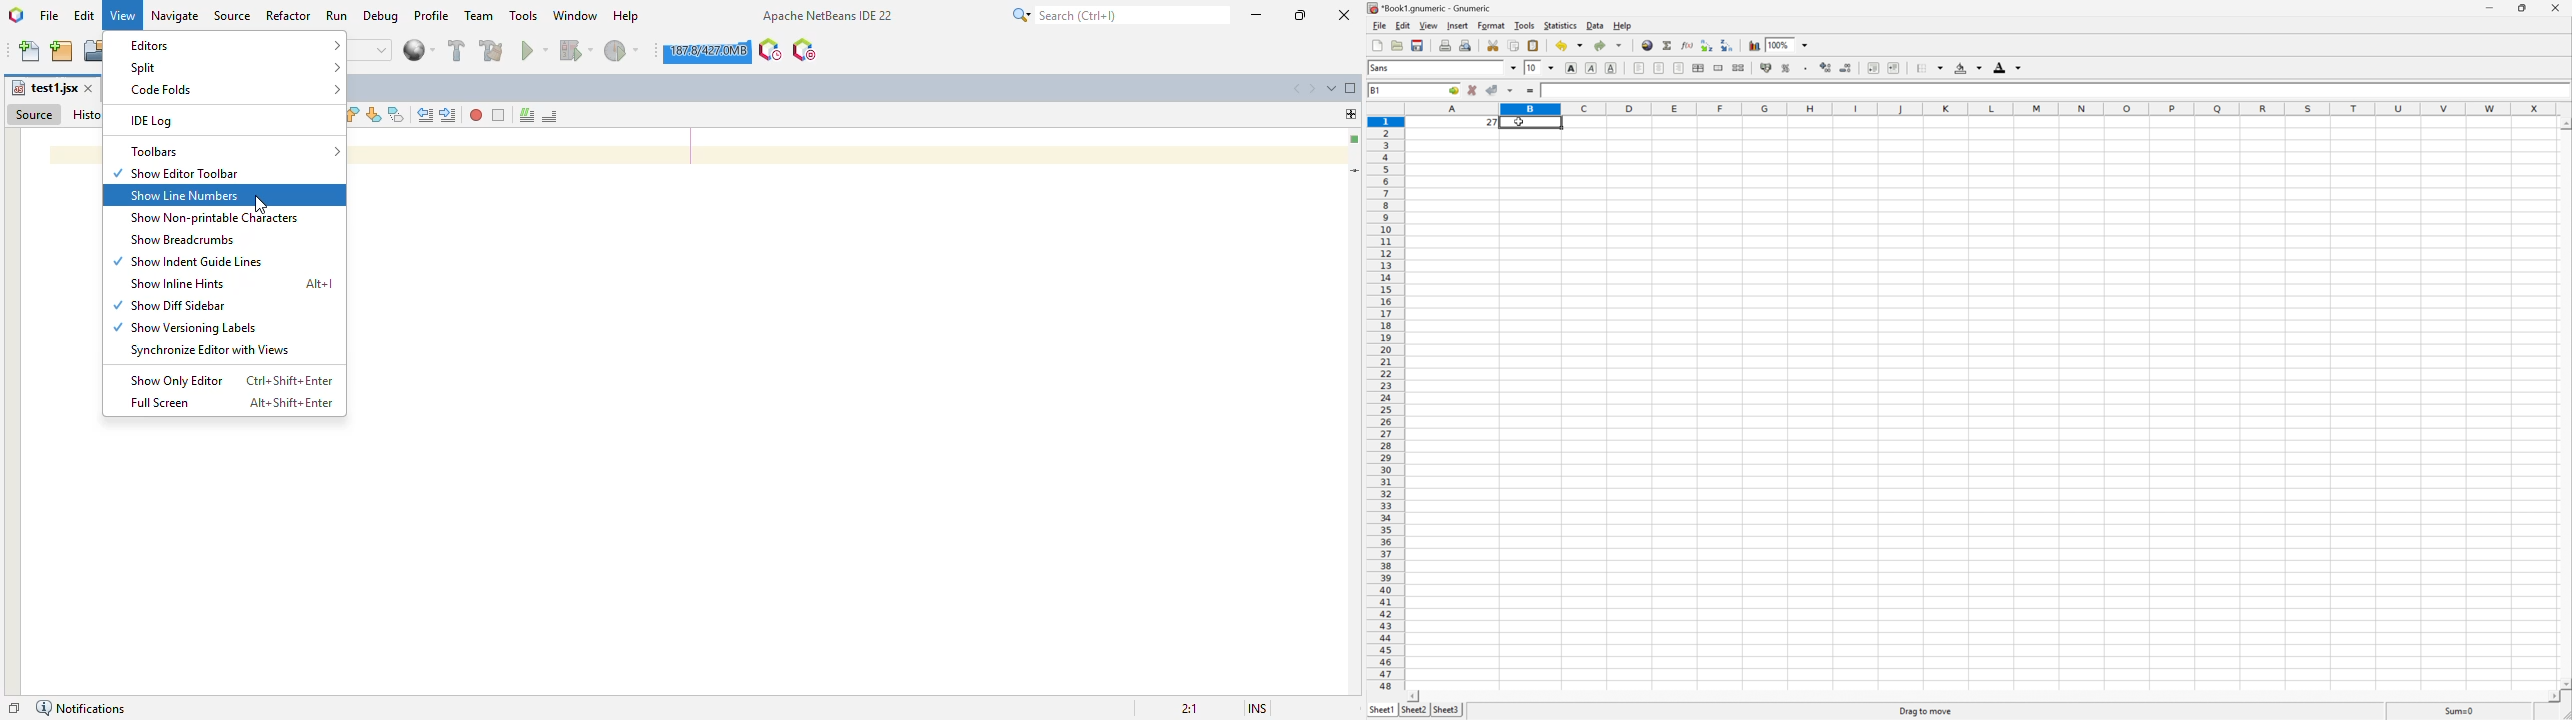 Image resolution: width=2576 pixels, height=728 pixels. I want to click on Save current workbook, so click(1418, 46).